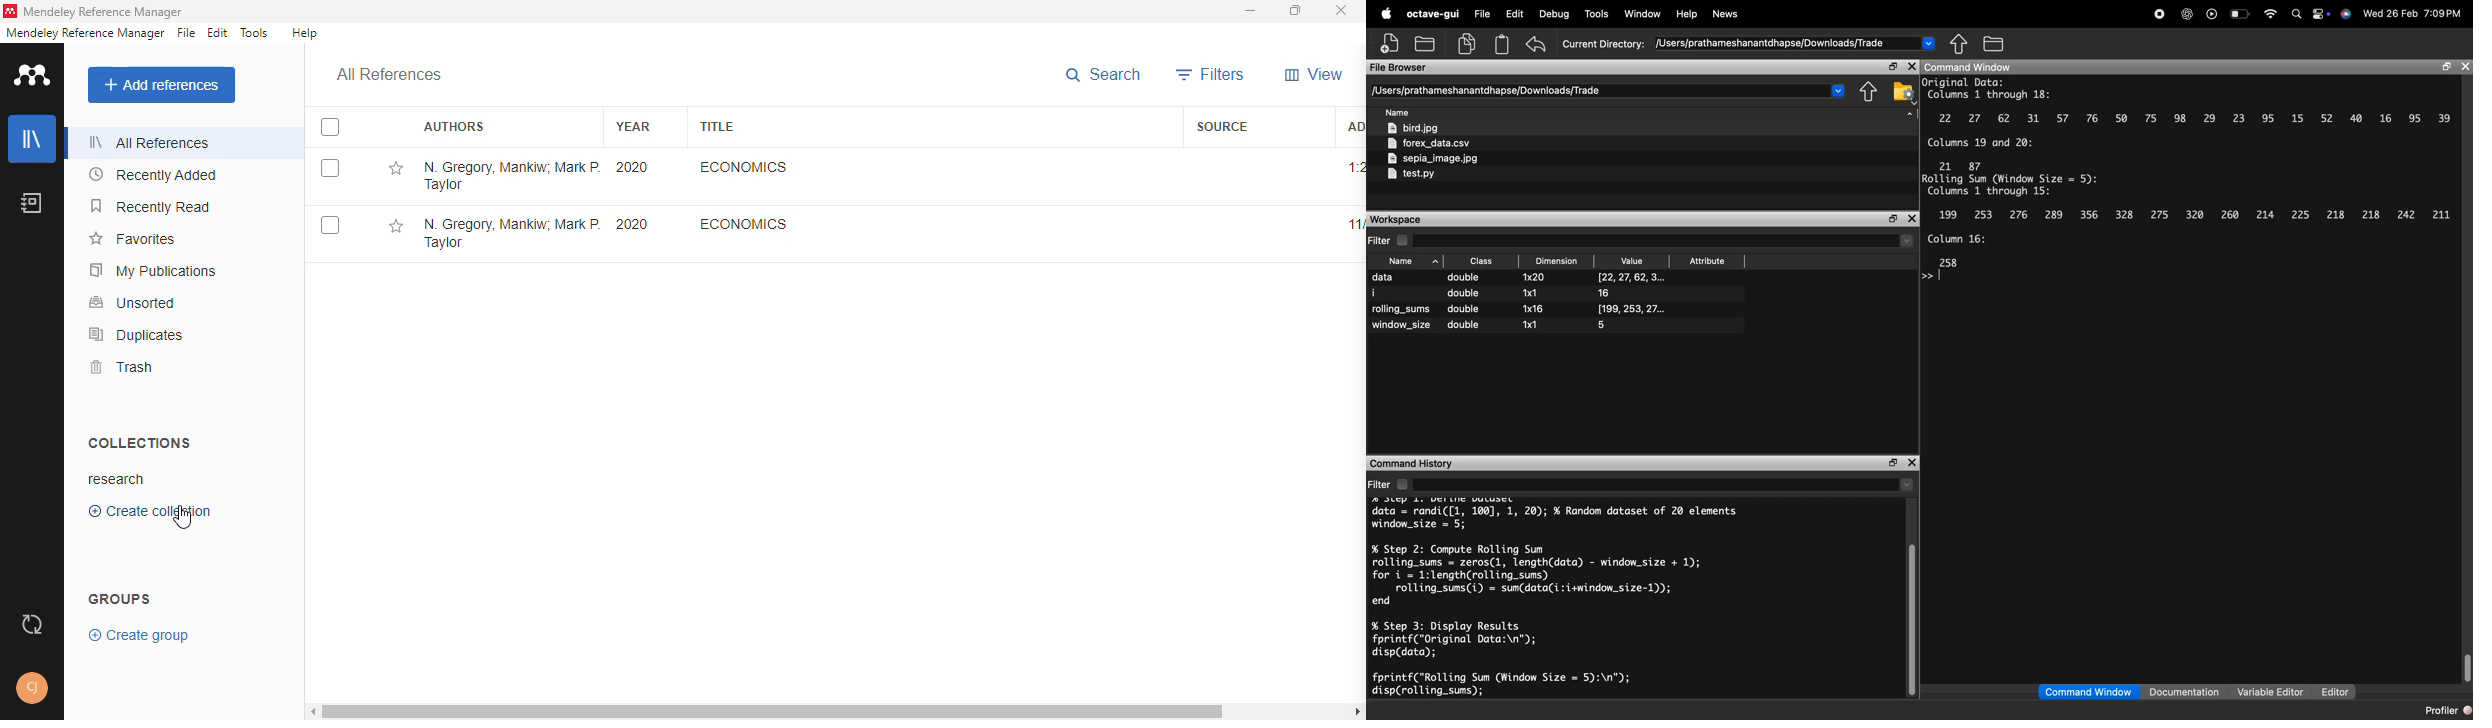 This screenshot has width=2492, height=728. What do you see at coordinates (154, 270) in the screenshot?
I see `my publications` at bounding box center [154, 270].